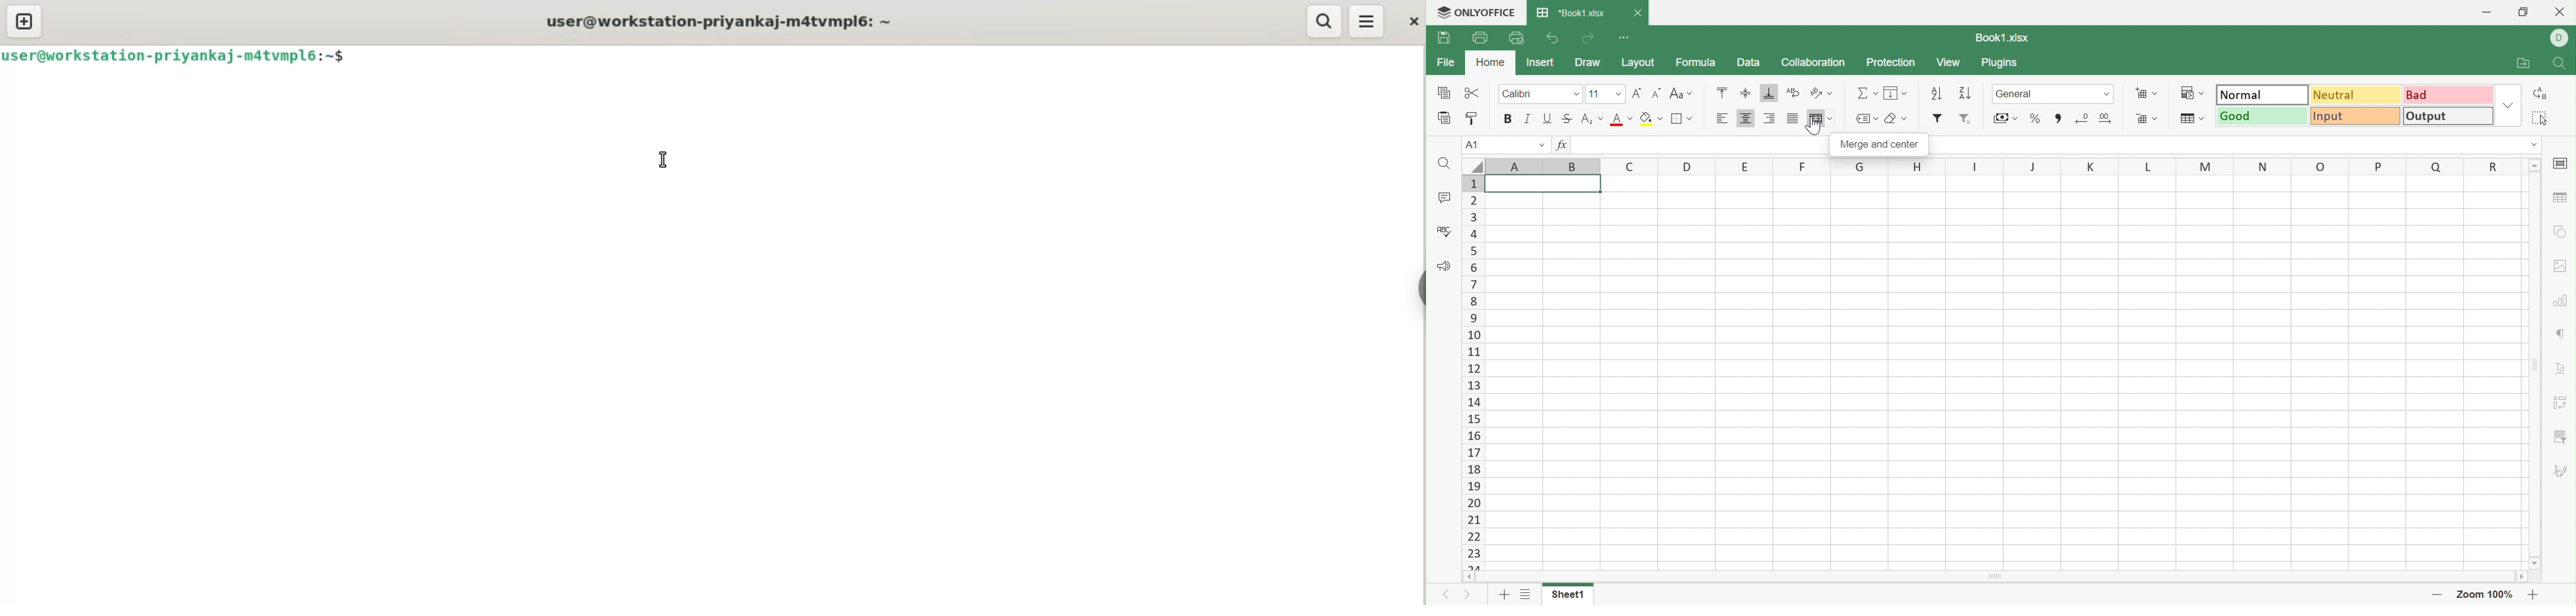 The width and height of the screenshot is (2576, 616). Describe the element at coordinates (2560, 438) in the screenshot. I see `Slicer settings` at that location.